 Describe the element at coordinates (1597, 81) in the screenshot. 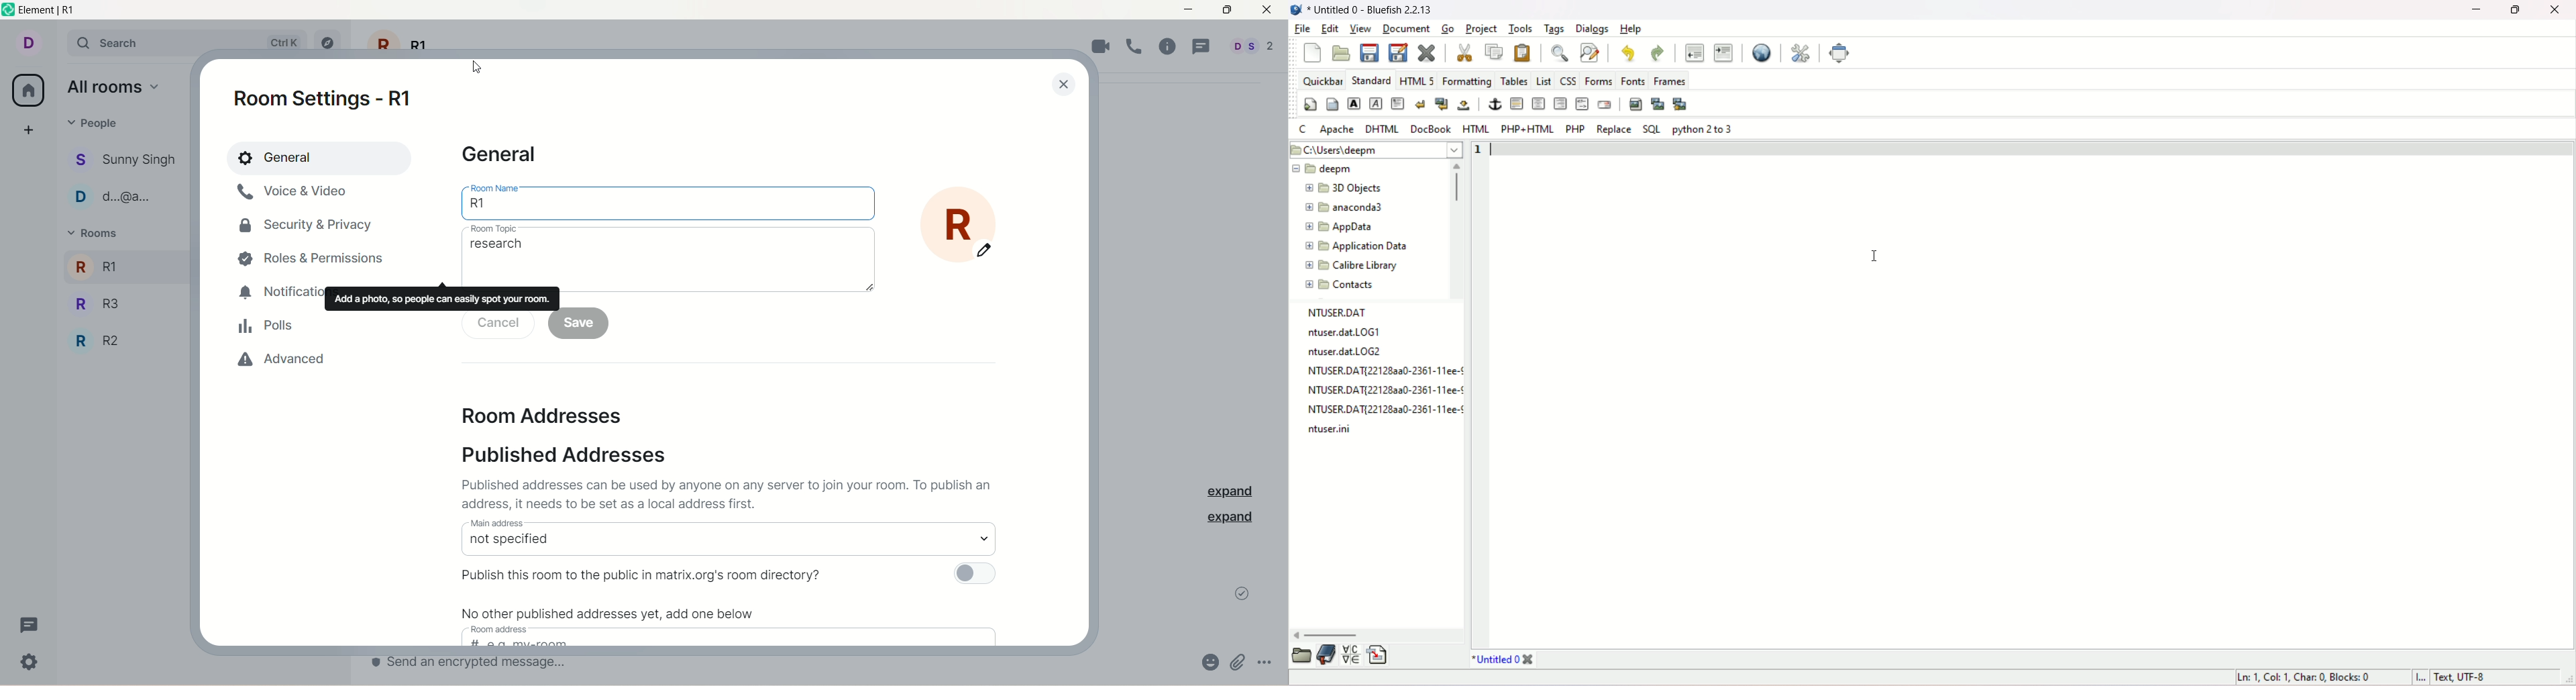

I see `forms` at that location.